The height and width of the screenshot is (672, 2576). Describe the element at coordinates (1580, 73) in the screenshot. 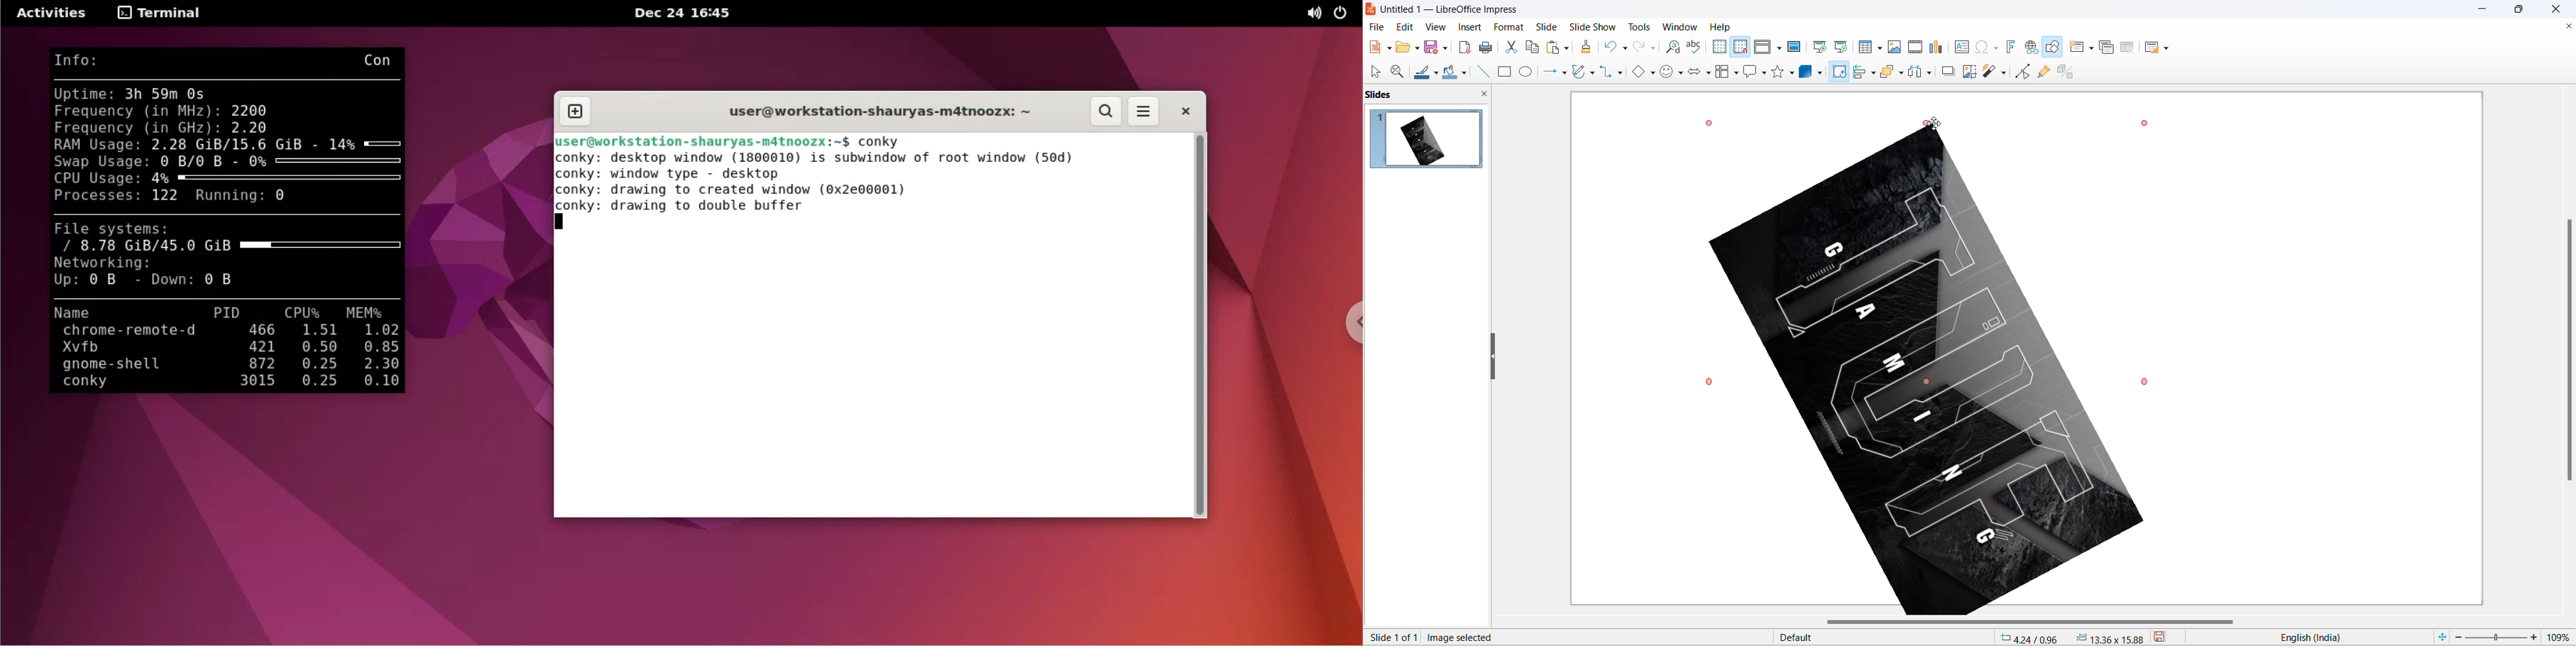

I see `curve and polygons` at that location.